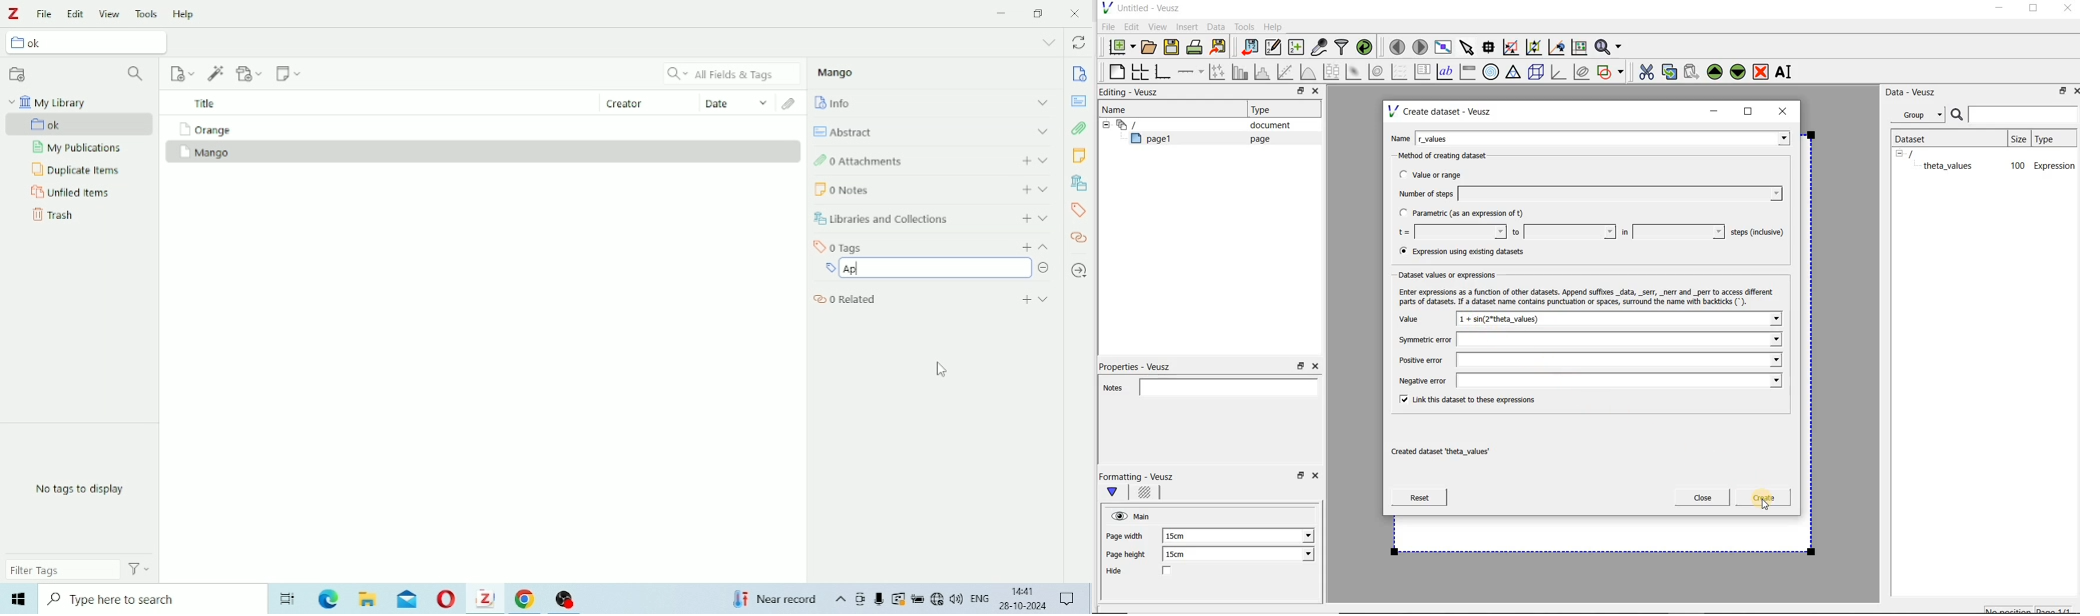 The width and height of the screenshot is (2100, 616). What do you see at coordinates (1080, 75) in the screenshot?
I see `Info` at bounding box center [1080, 75].